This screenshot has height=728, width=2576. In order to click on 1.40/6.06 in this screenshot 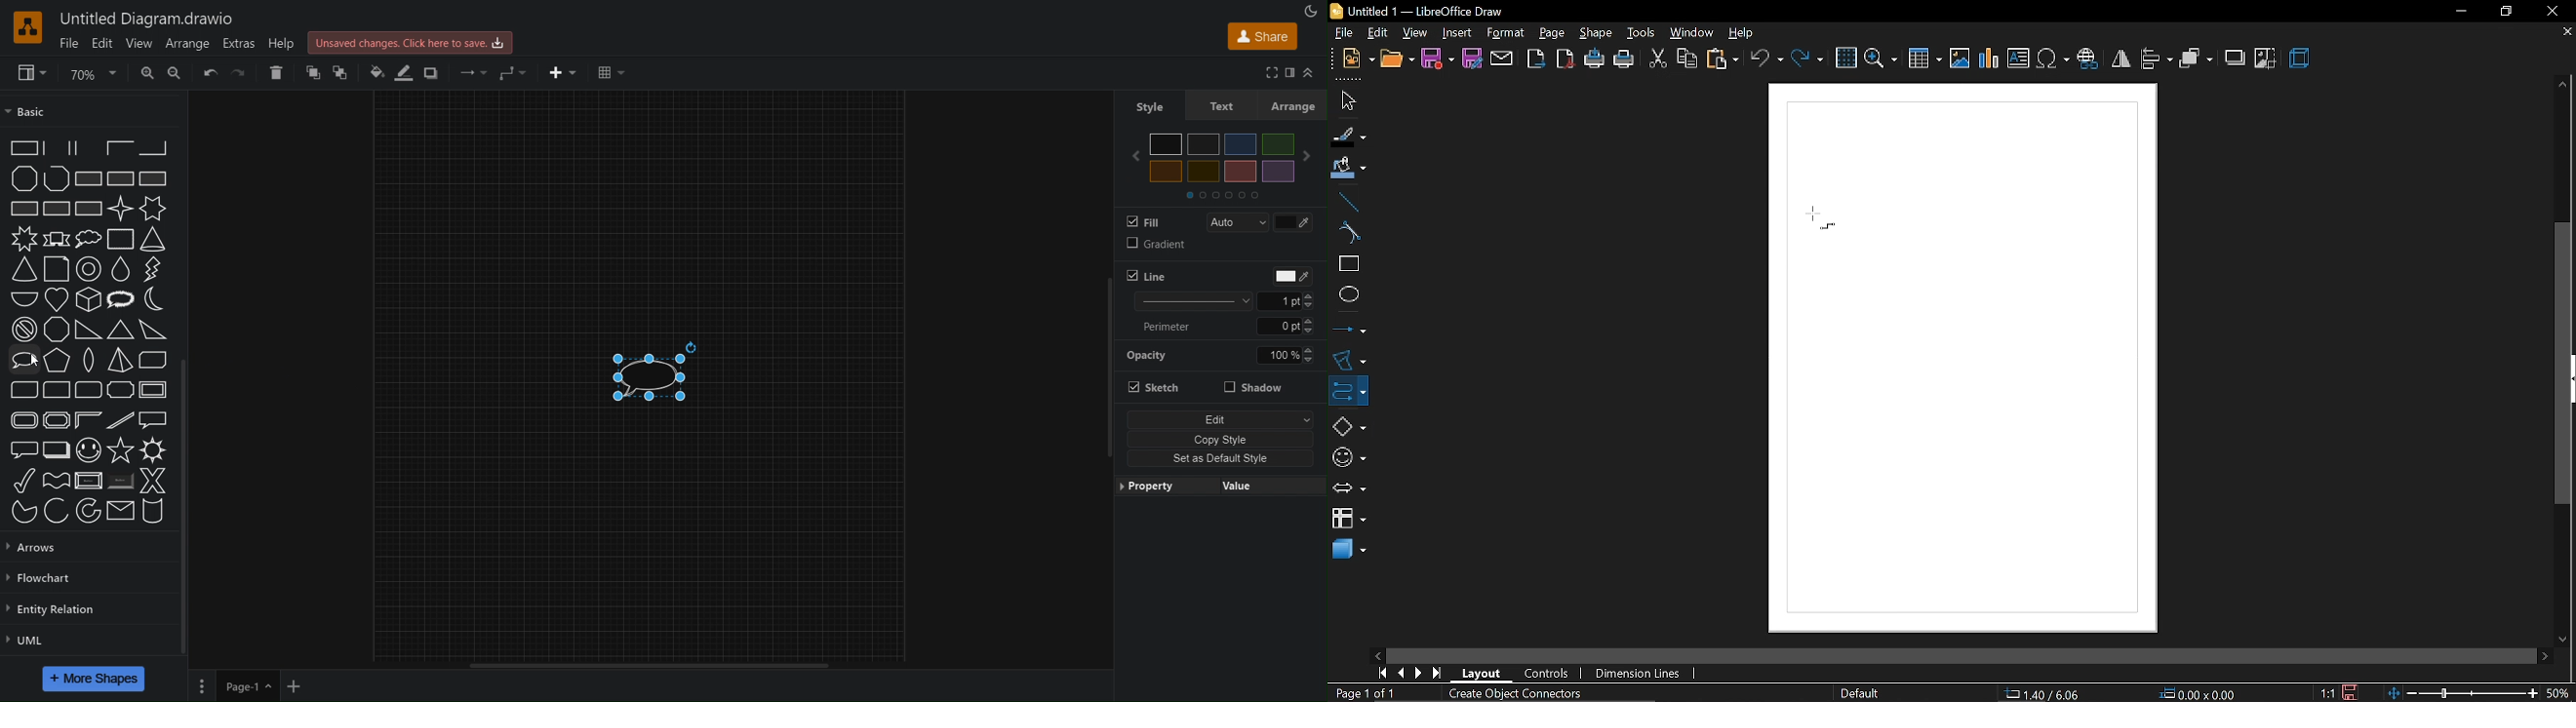, I will do `click(2049, 694)`.